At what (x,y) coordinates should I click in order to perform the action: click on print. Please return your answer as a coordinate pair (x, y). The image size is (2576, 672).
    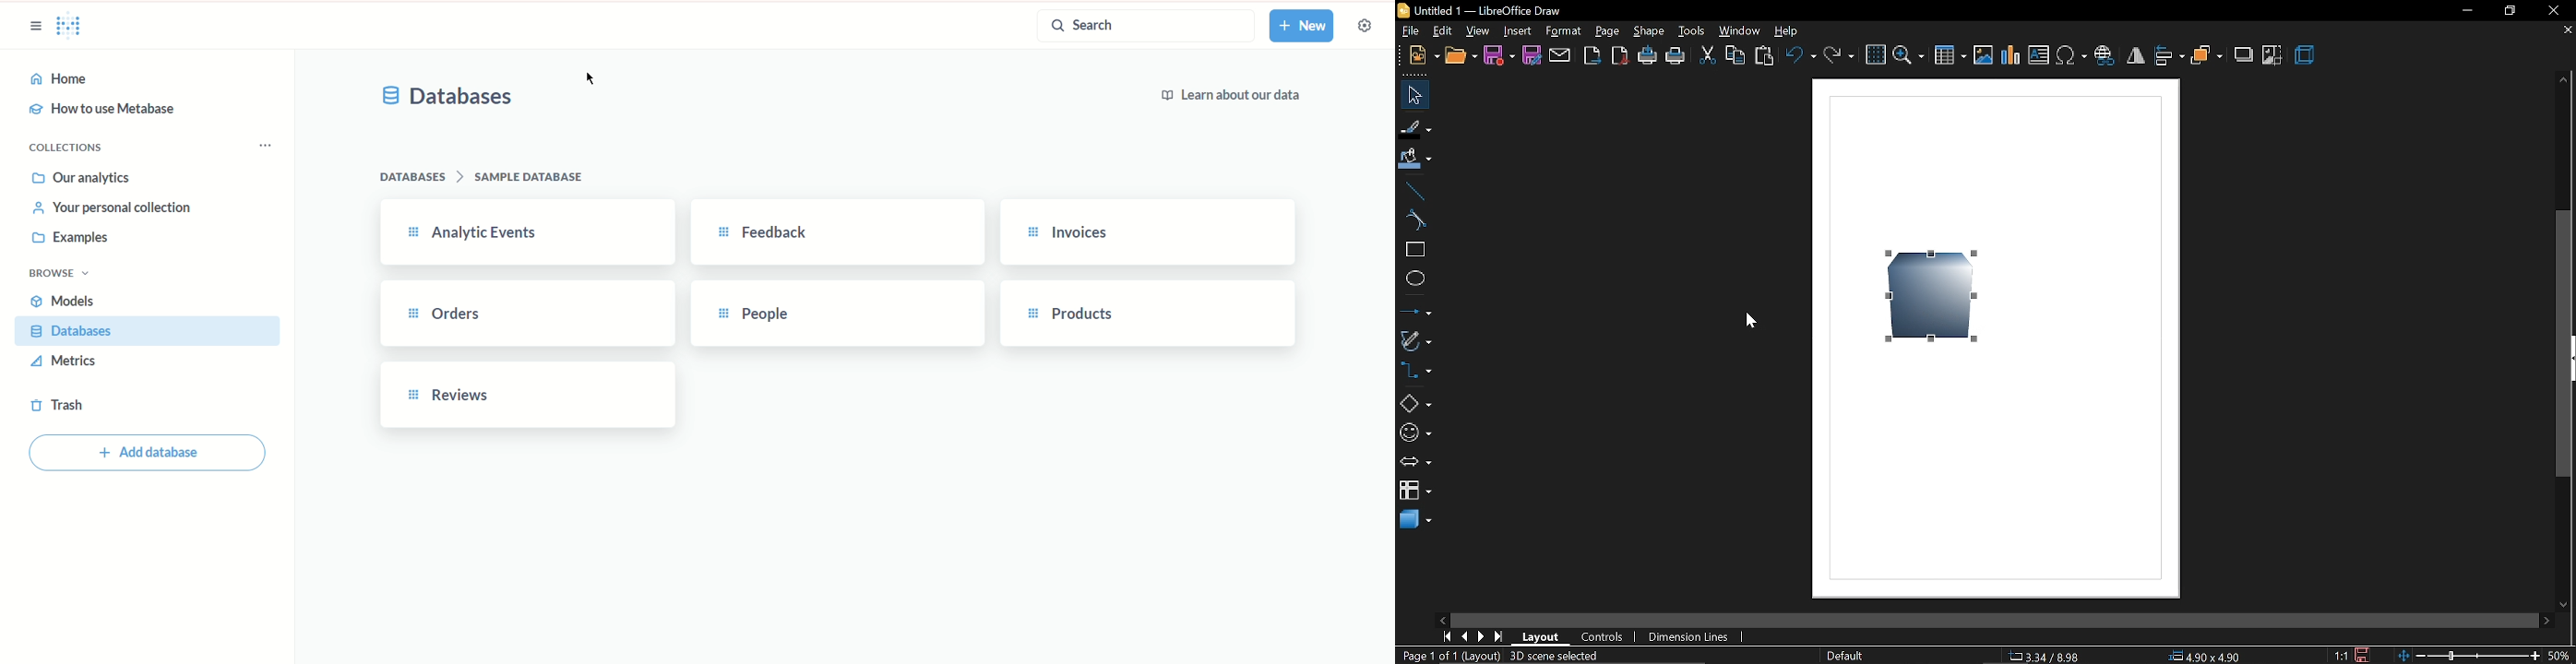
    Looking at the image, I should click on (1676, 58).